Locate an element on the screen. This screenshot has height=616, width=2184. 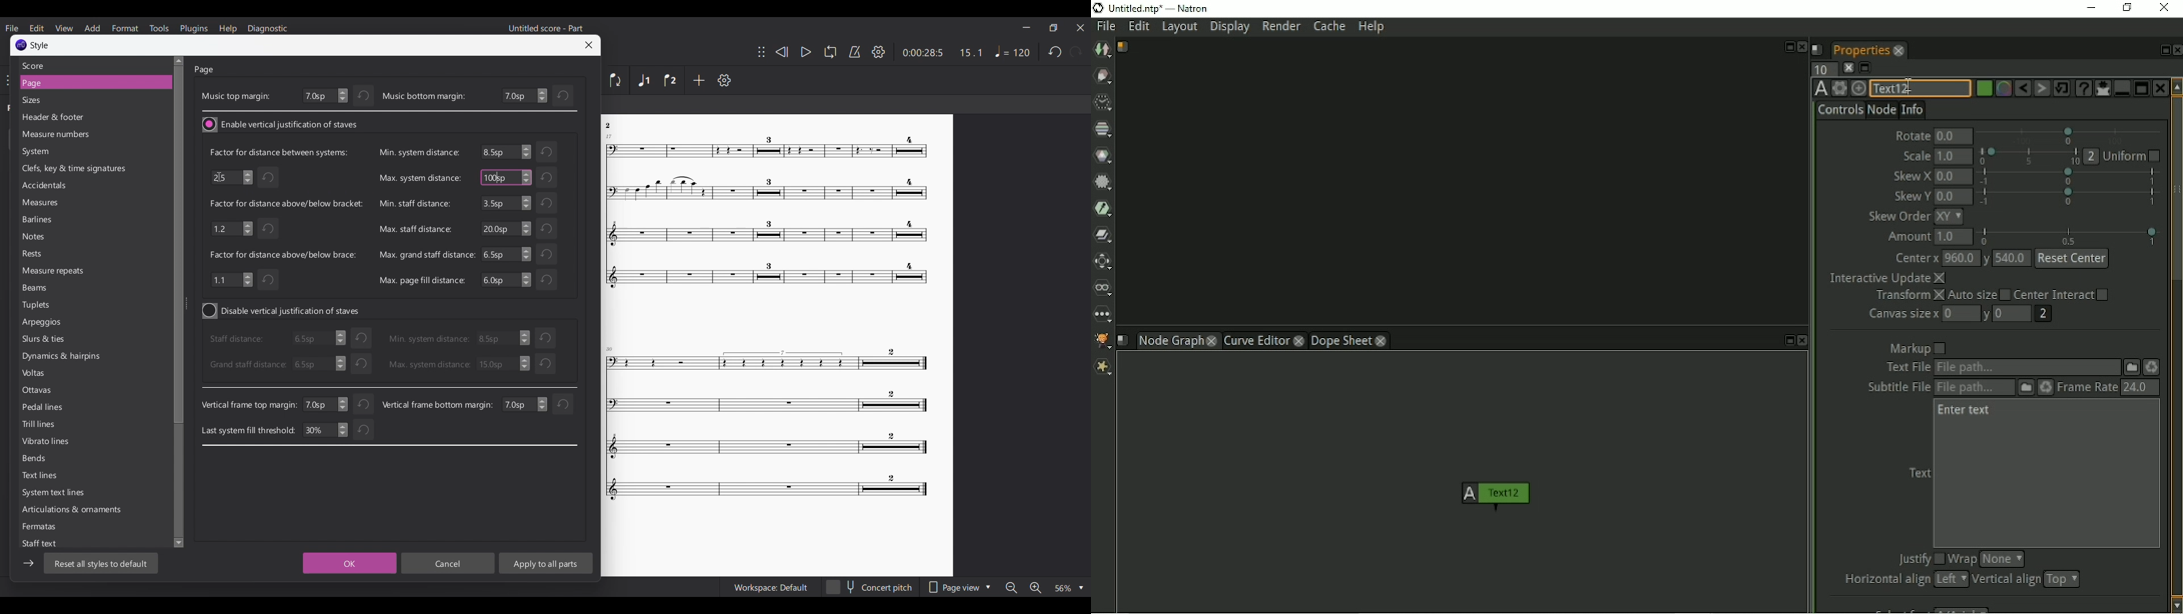
Close is located at coordinates (2163, 8).